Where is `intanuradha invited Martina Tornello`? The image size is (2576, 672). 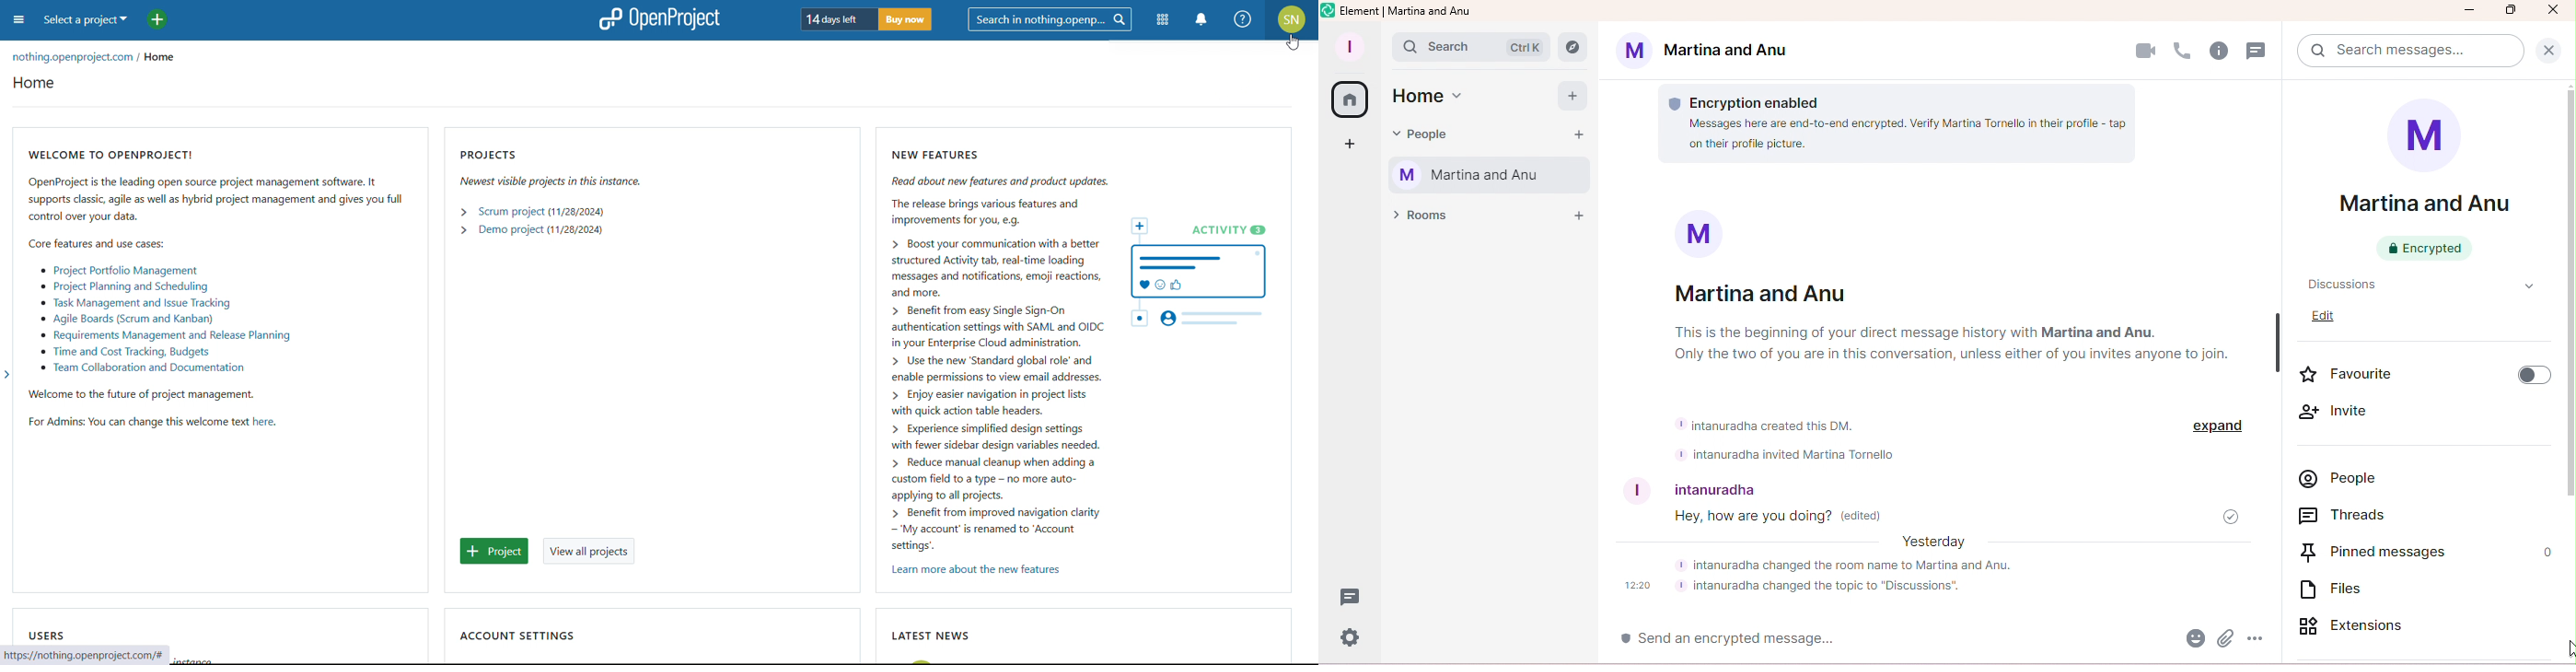 intanuradha invited Martina Tornello is located at coordinates (1791, 455).